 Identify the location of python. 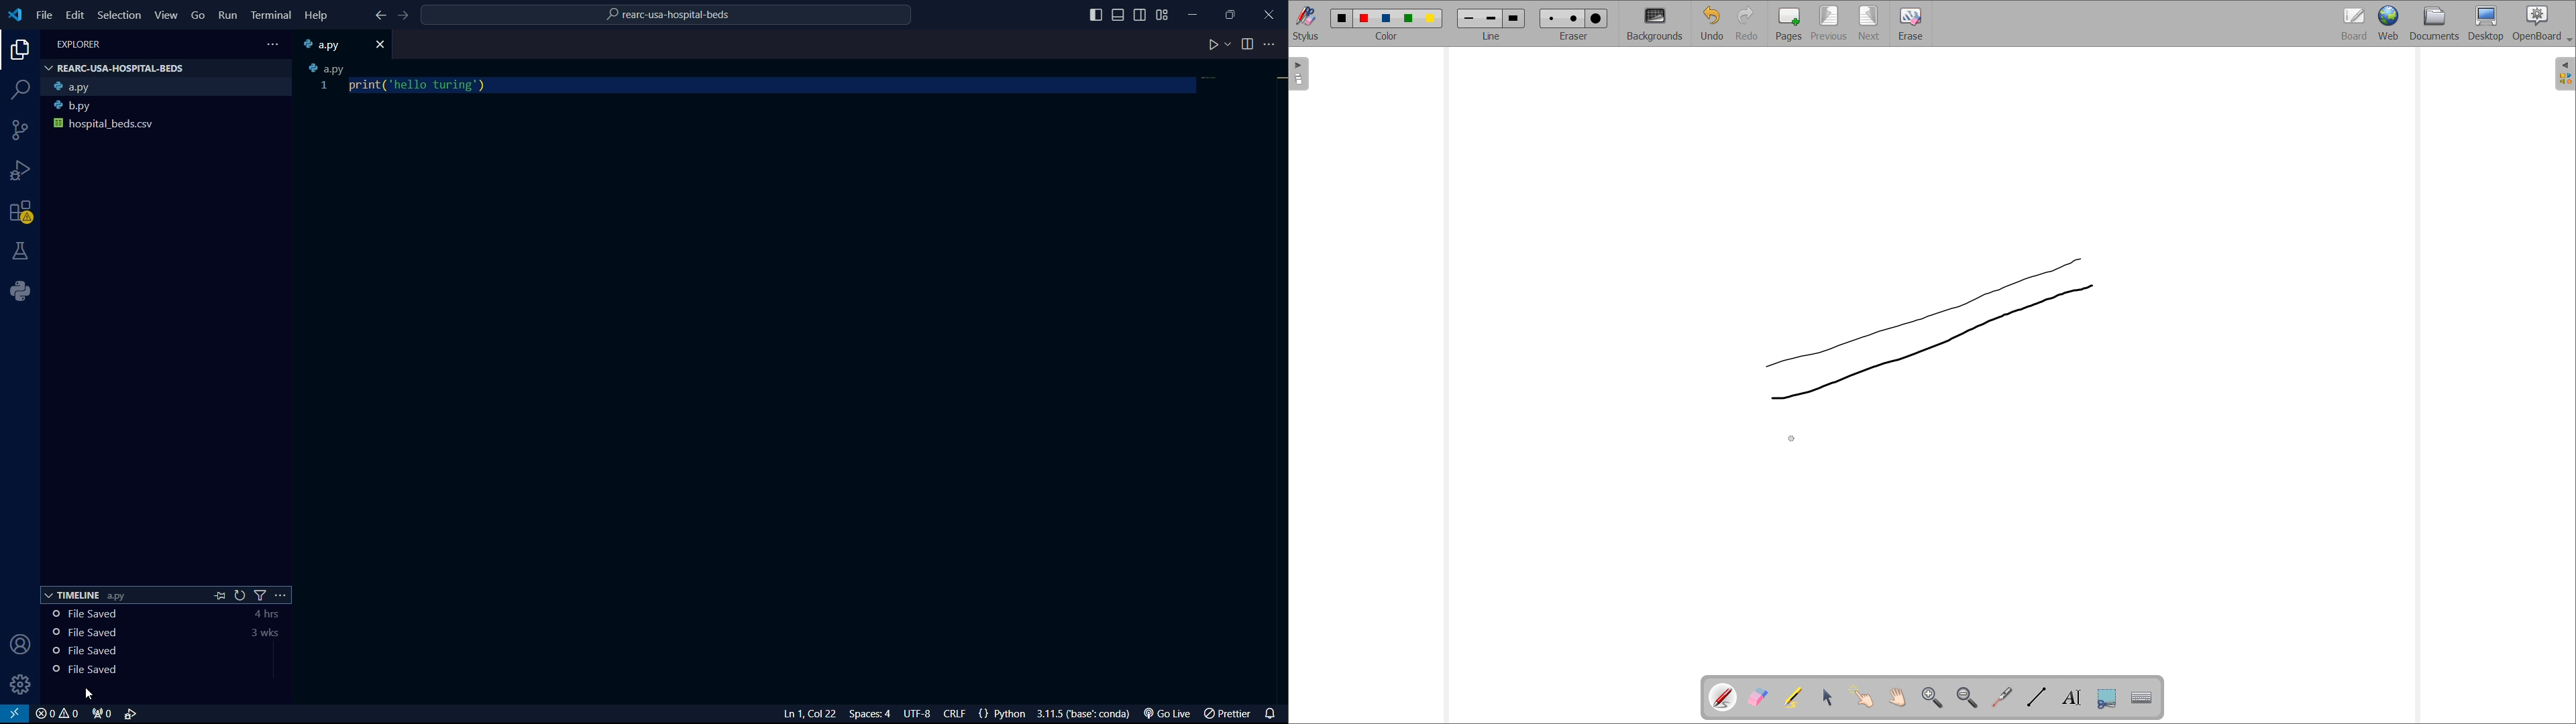
(20, 290).